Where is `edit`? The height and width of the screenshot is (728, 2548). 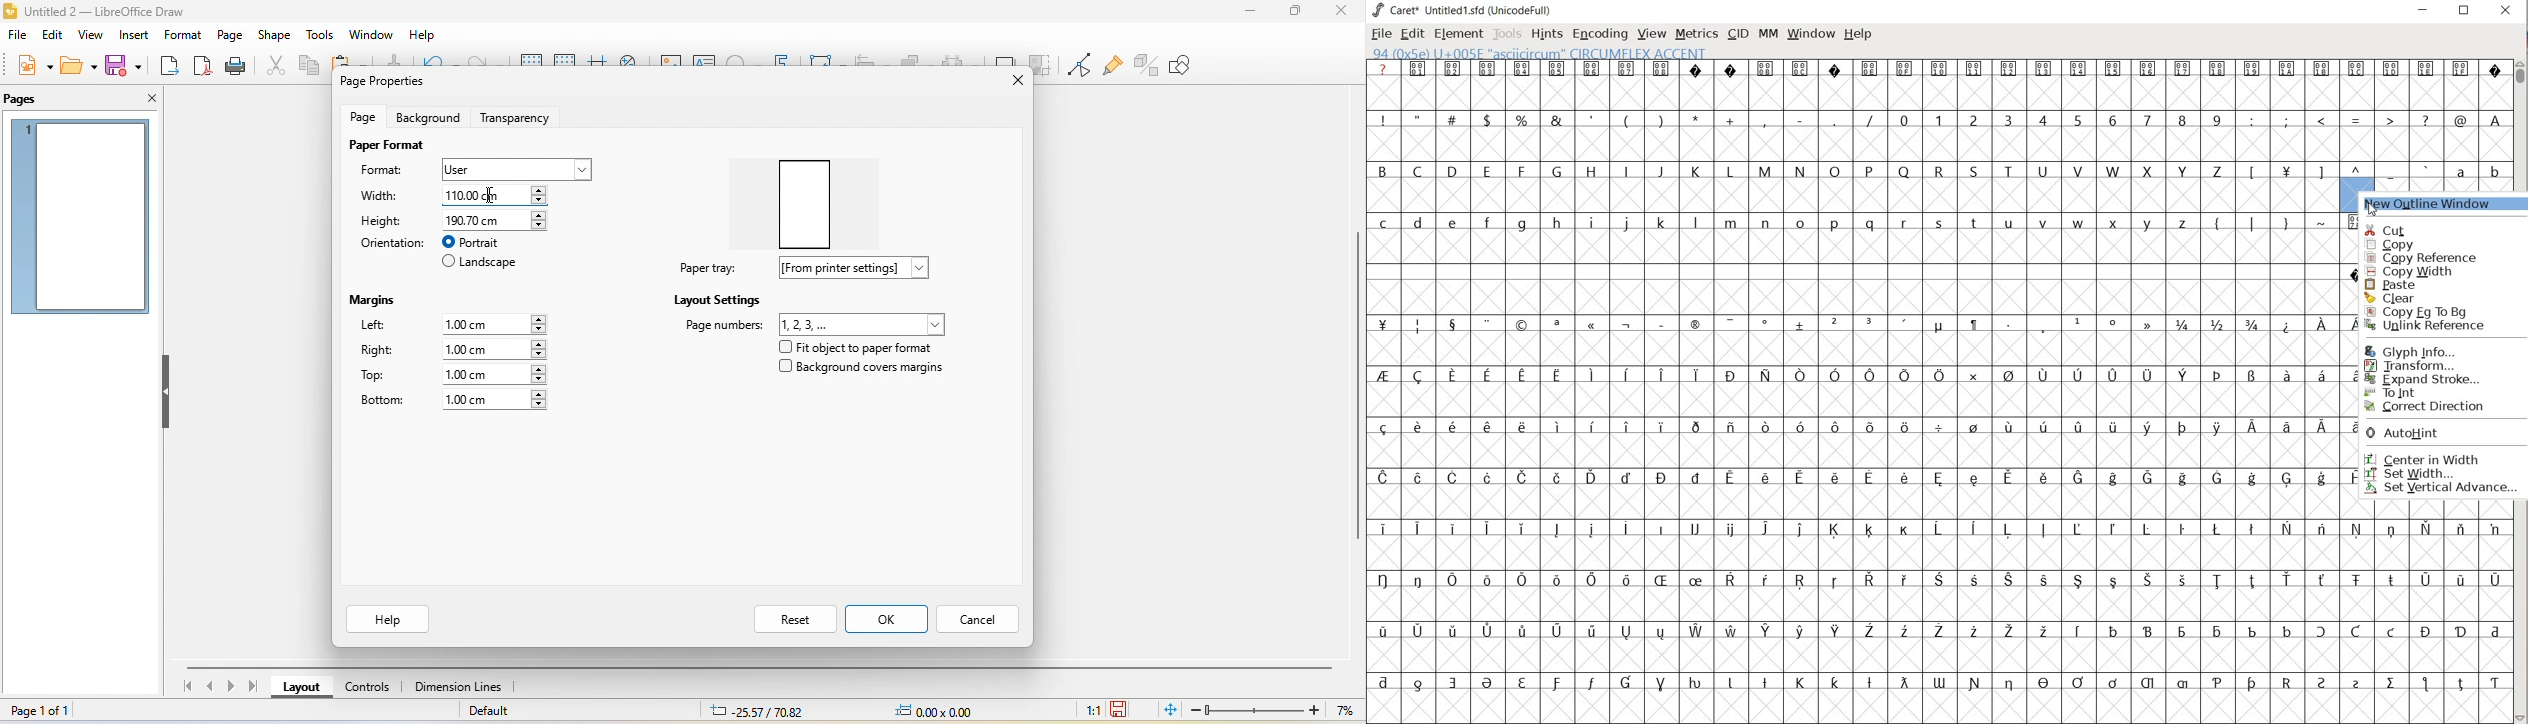 edit is located at coordinates (55, 35).